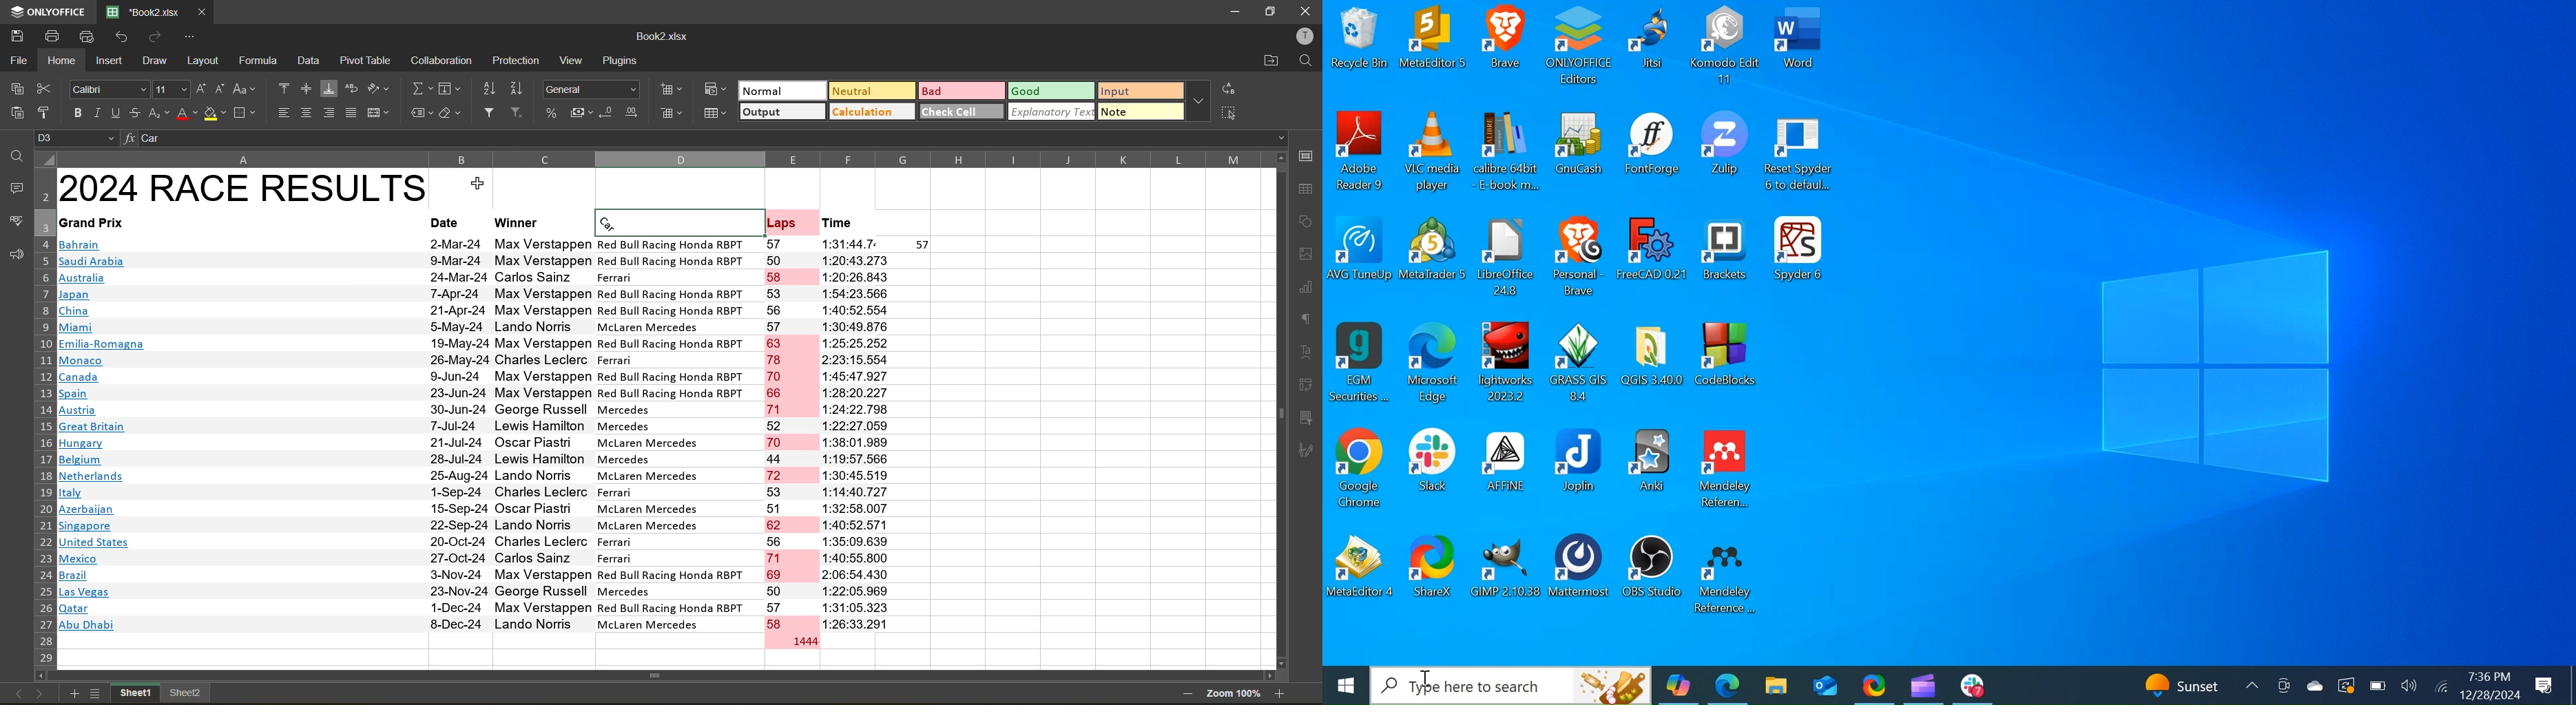 The height and width of the screenshot is (728, 2576). What do you see at coordinates (351, 90) in the screenshot?
I see `wrap text` at bounding box center [351, 90].